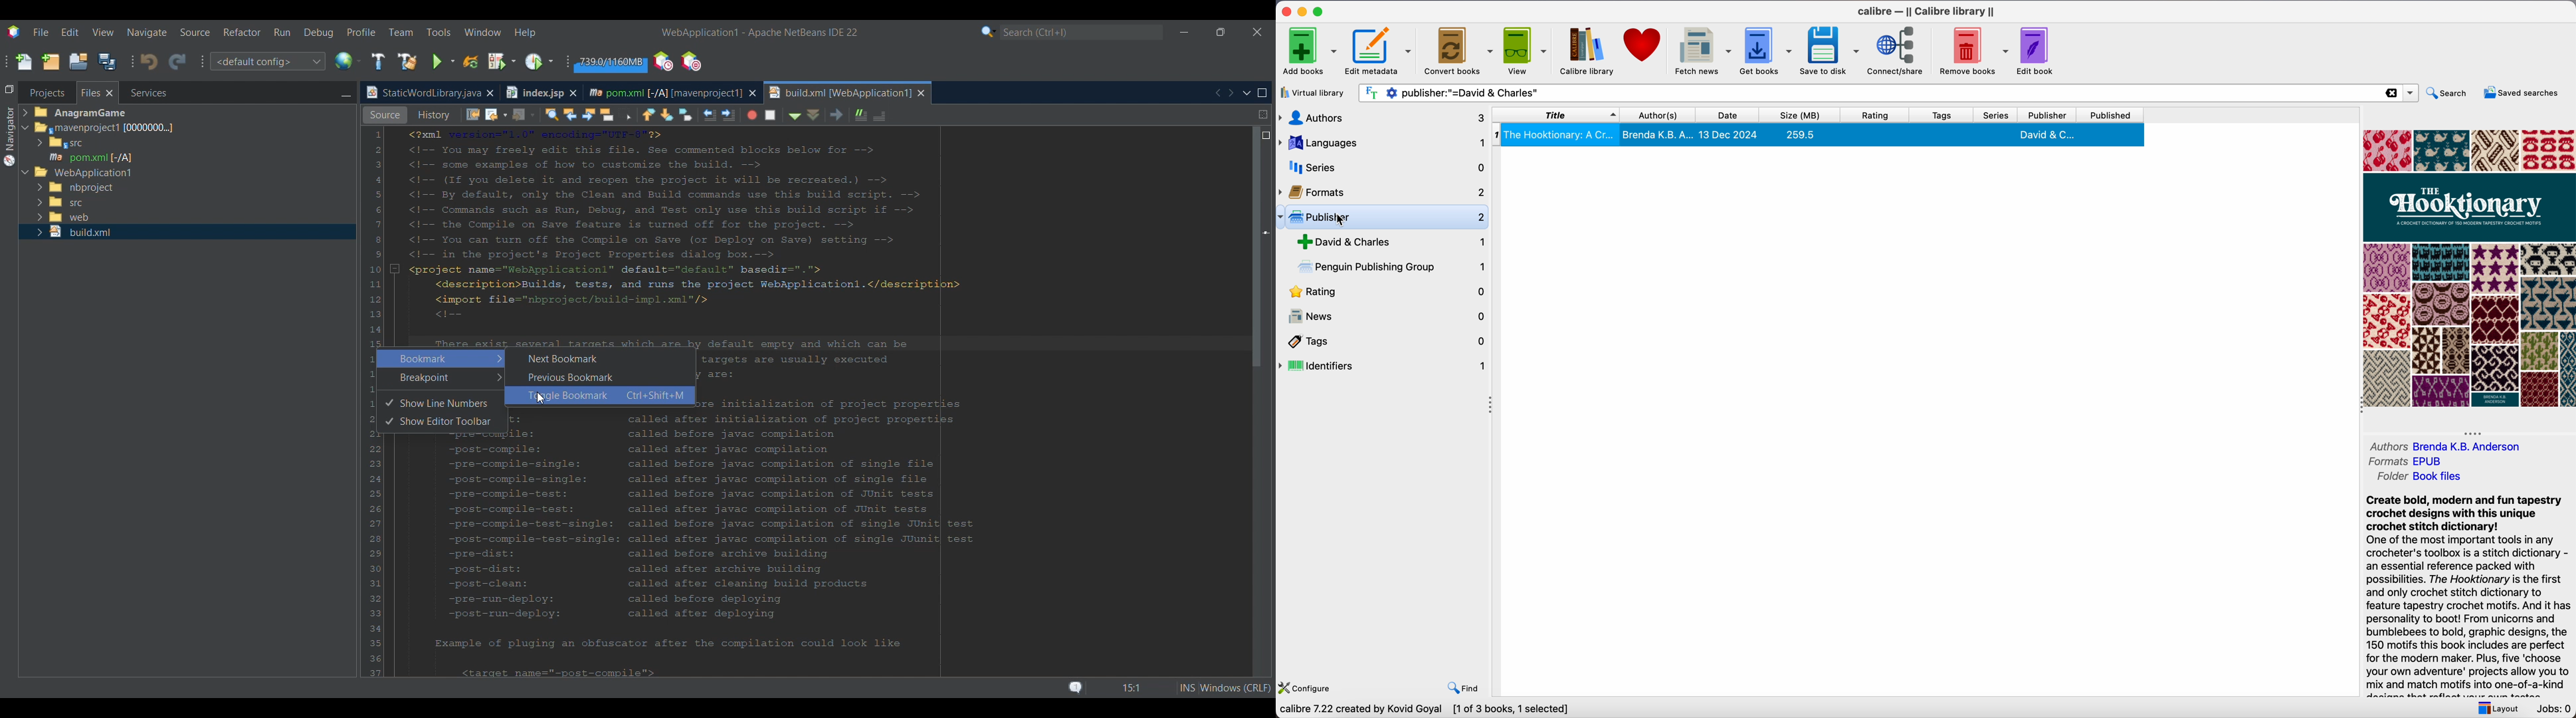 This screenshot has width=2576, height=728. What do you see at coordinates (1386, 218) in the screenshot?
I see `click on publicher options` at bounding box center [1386, 218].